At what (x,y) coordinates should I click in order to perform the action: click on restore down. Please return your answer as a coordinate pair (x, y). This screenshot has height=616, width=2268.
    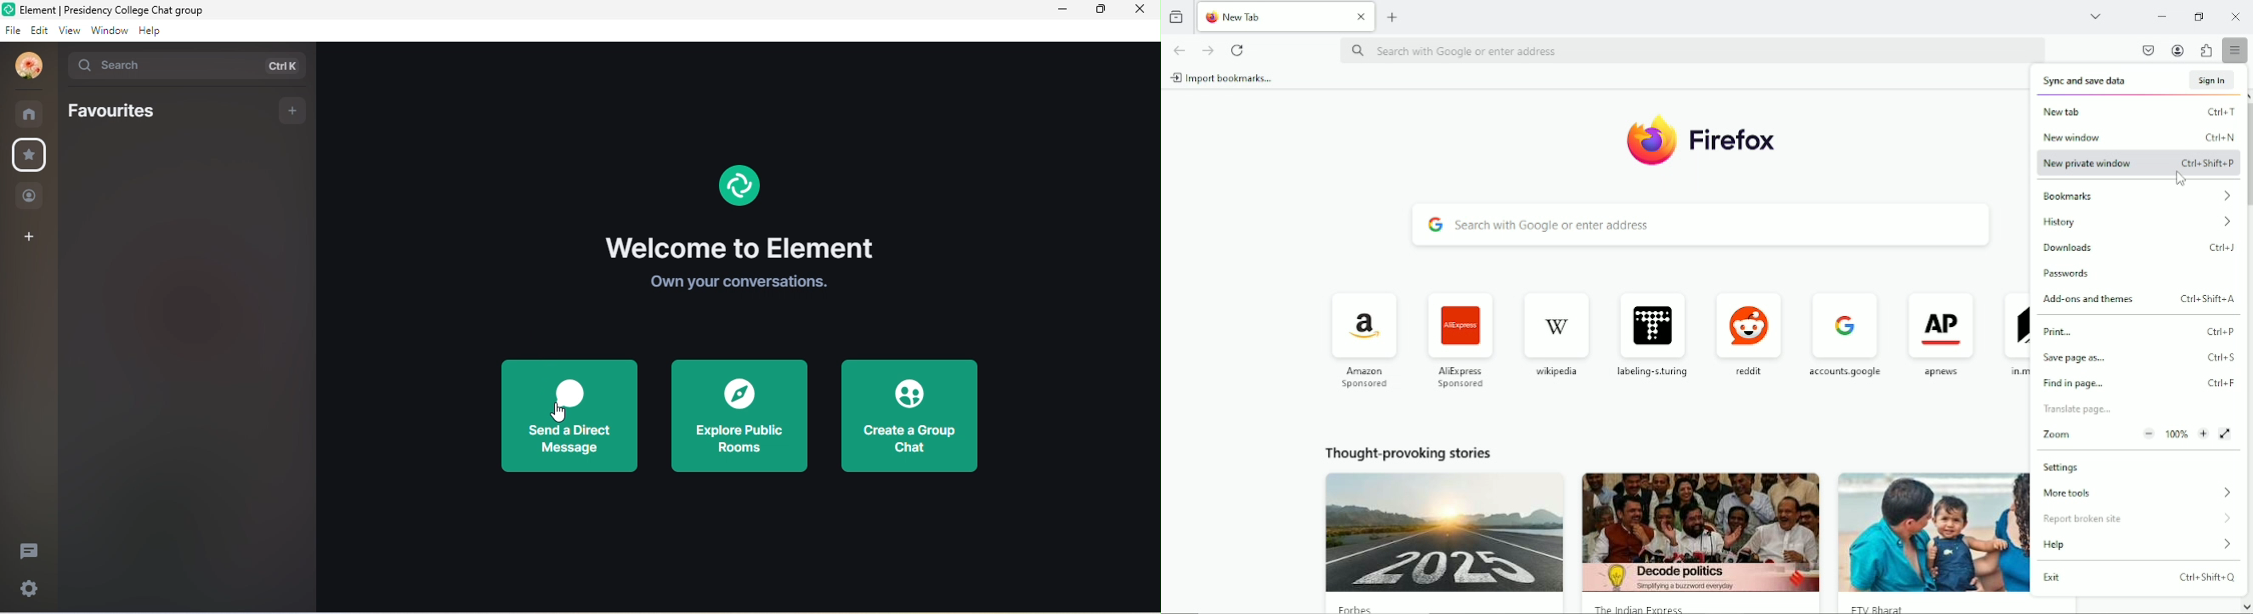
    Looking at the image, I should click on (2200, 17).